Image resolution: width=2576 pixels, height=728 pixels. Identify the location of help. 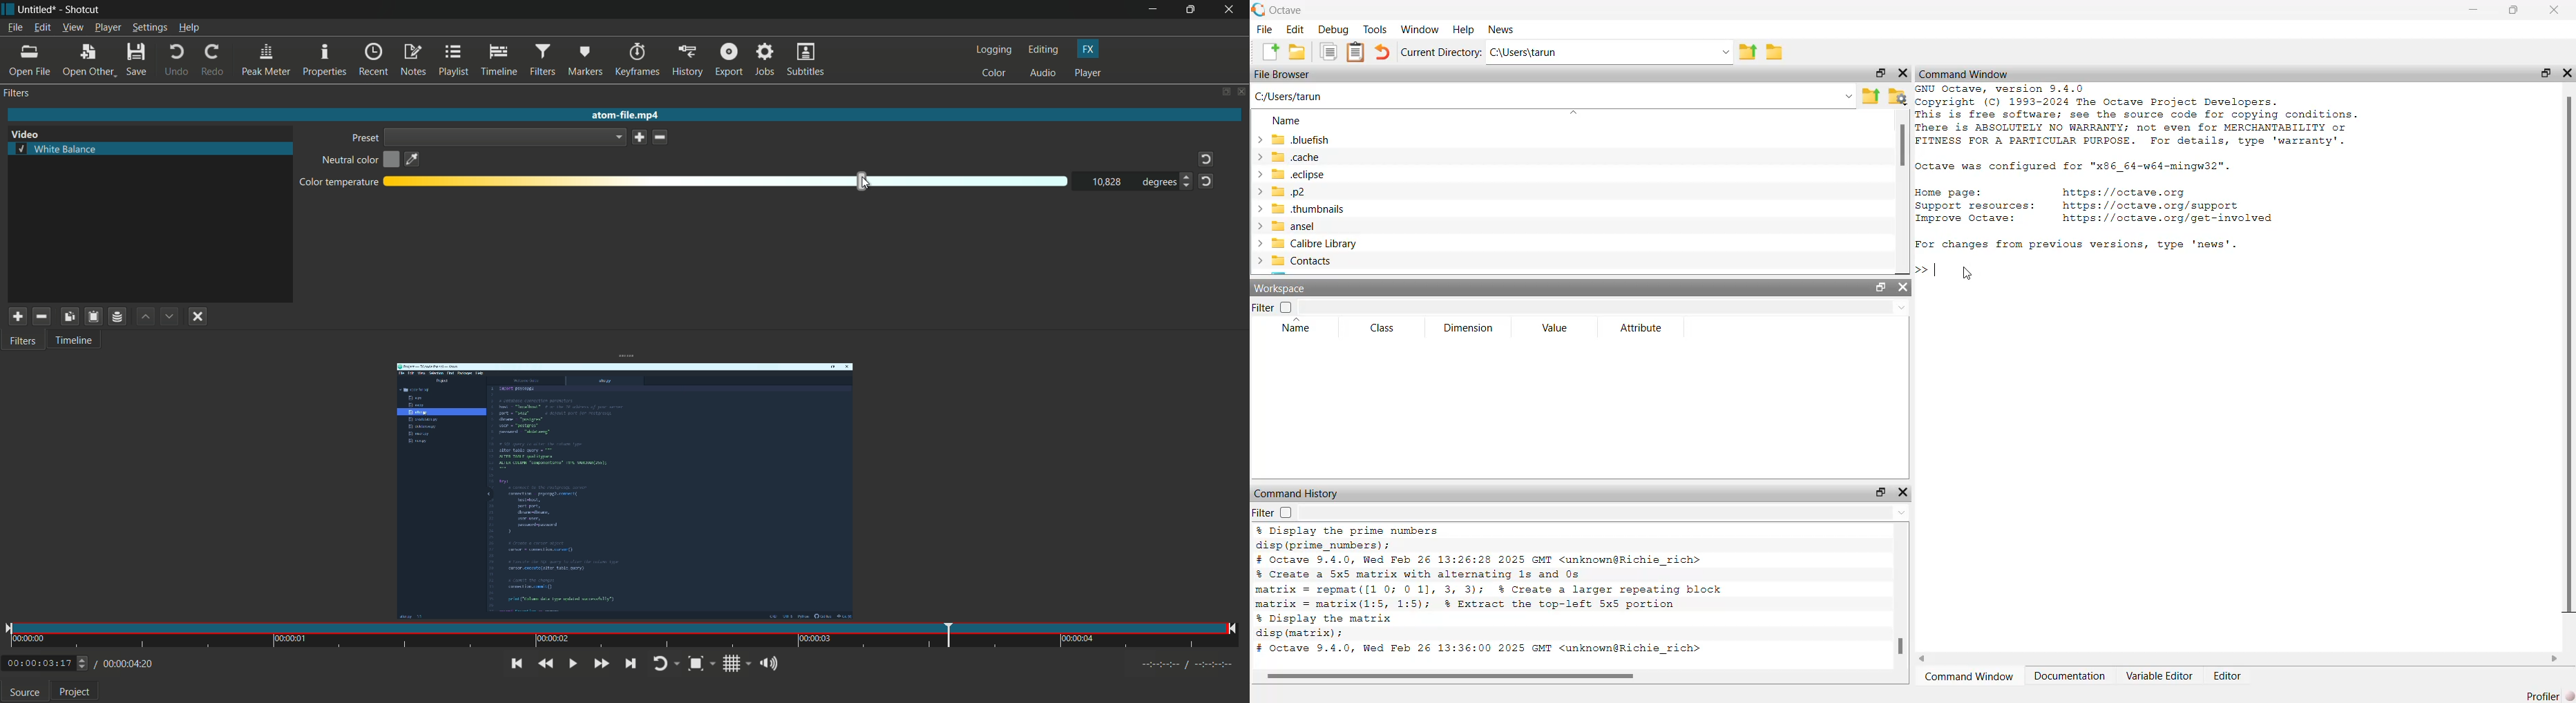
(1462, 29).